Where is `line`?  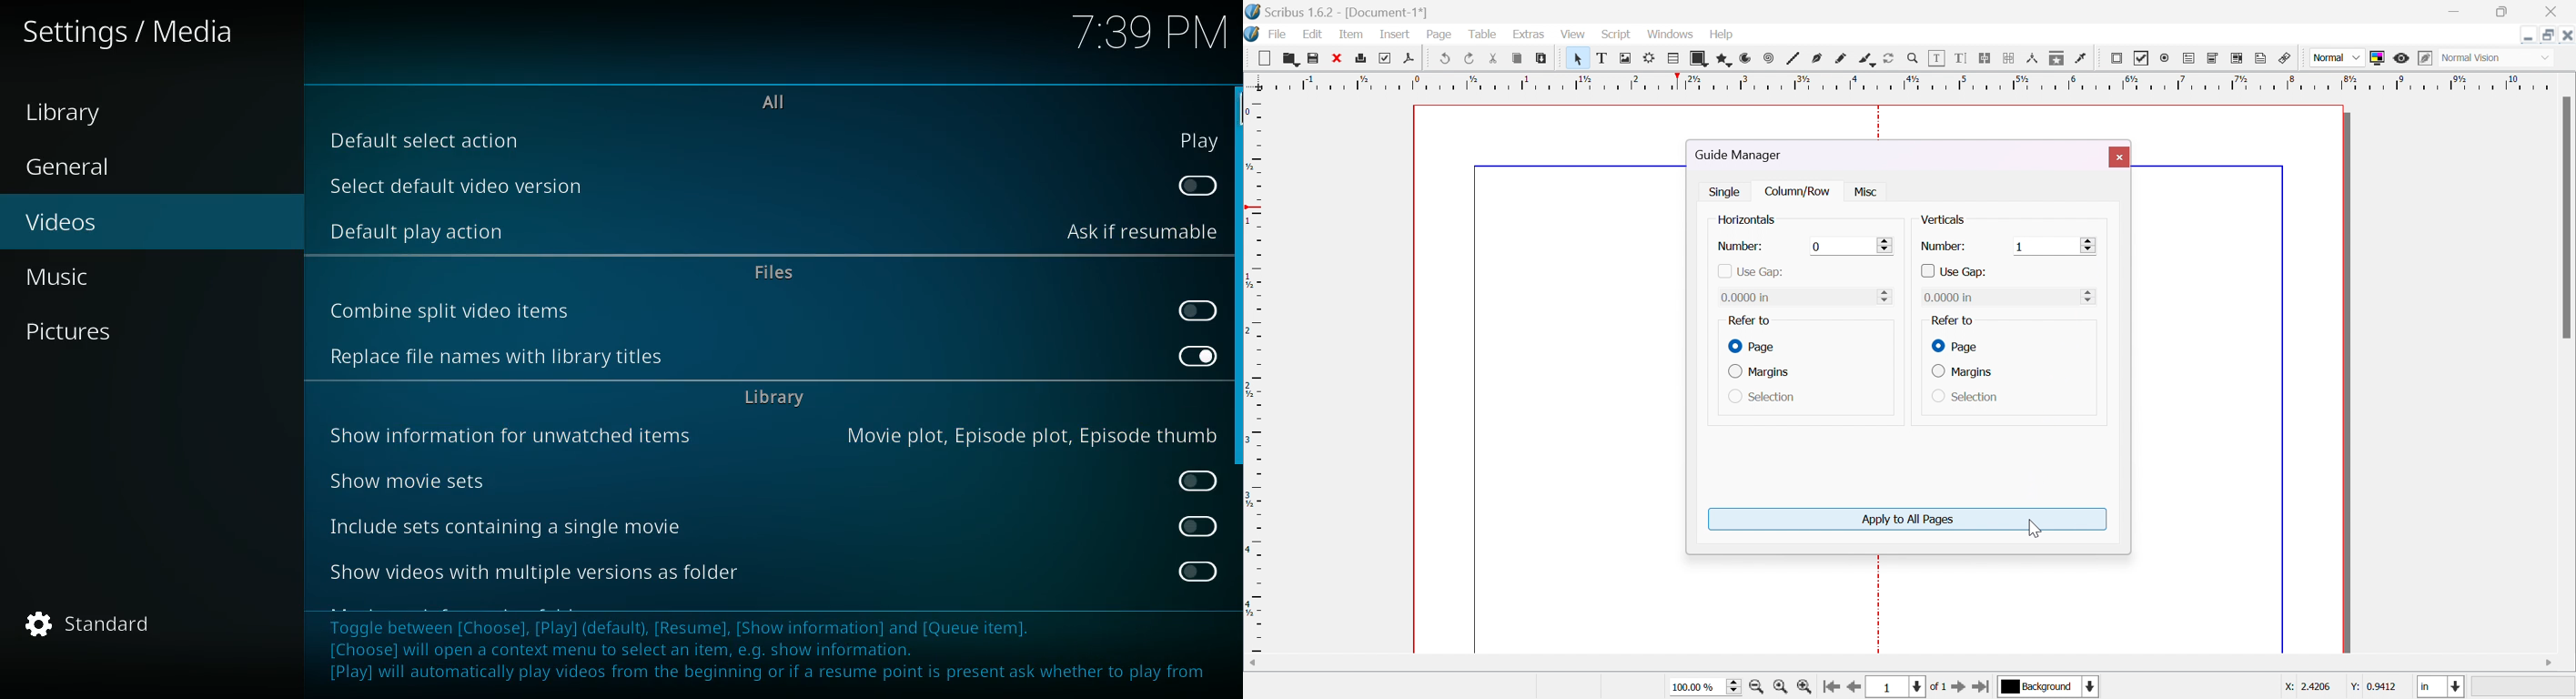
line is located at coordinates (1796, 59).